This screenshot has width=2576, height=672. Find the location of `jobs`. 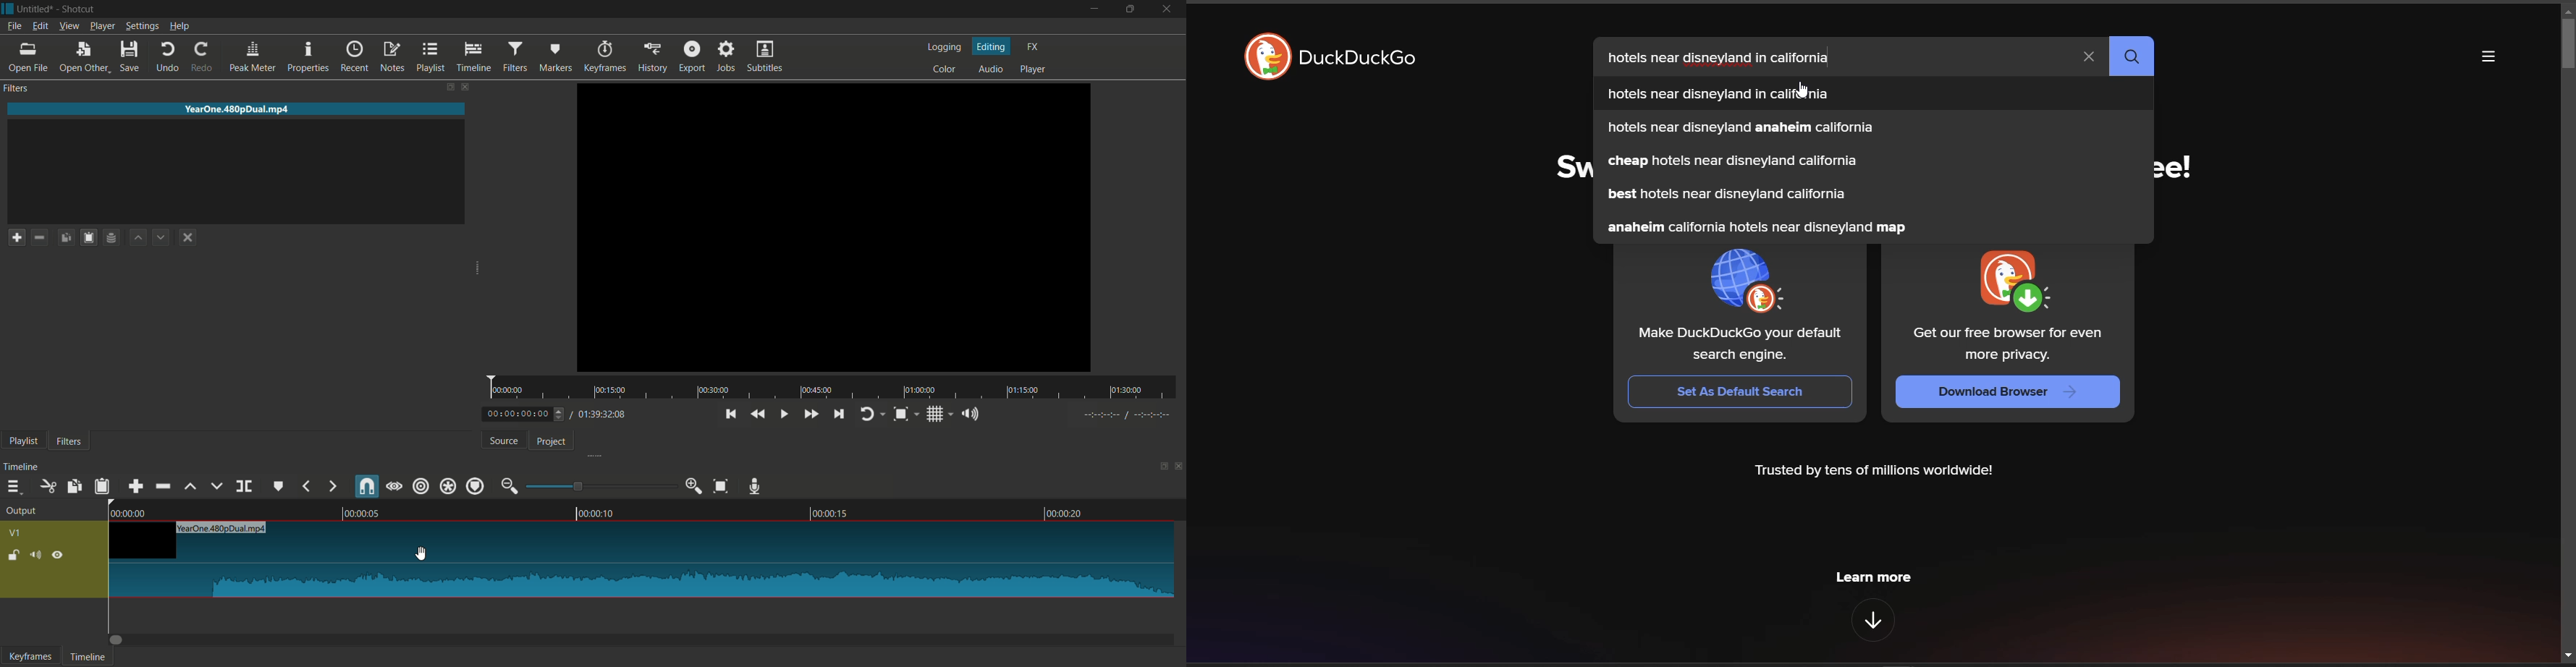

jobs is located at coordinates (728, 56).